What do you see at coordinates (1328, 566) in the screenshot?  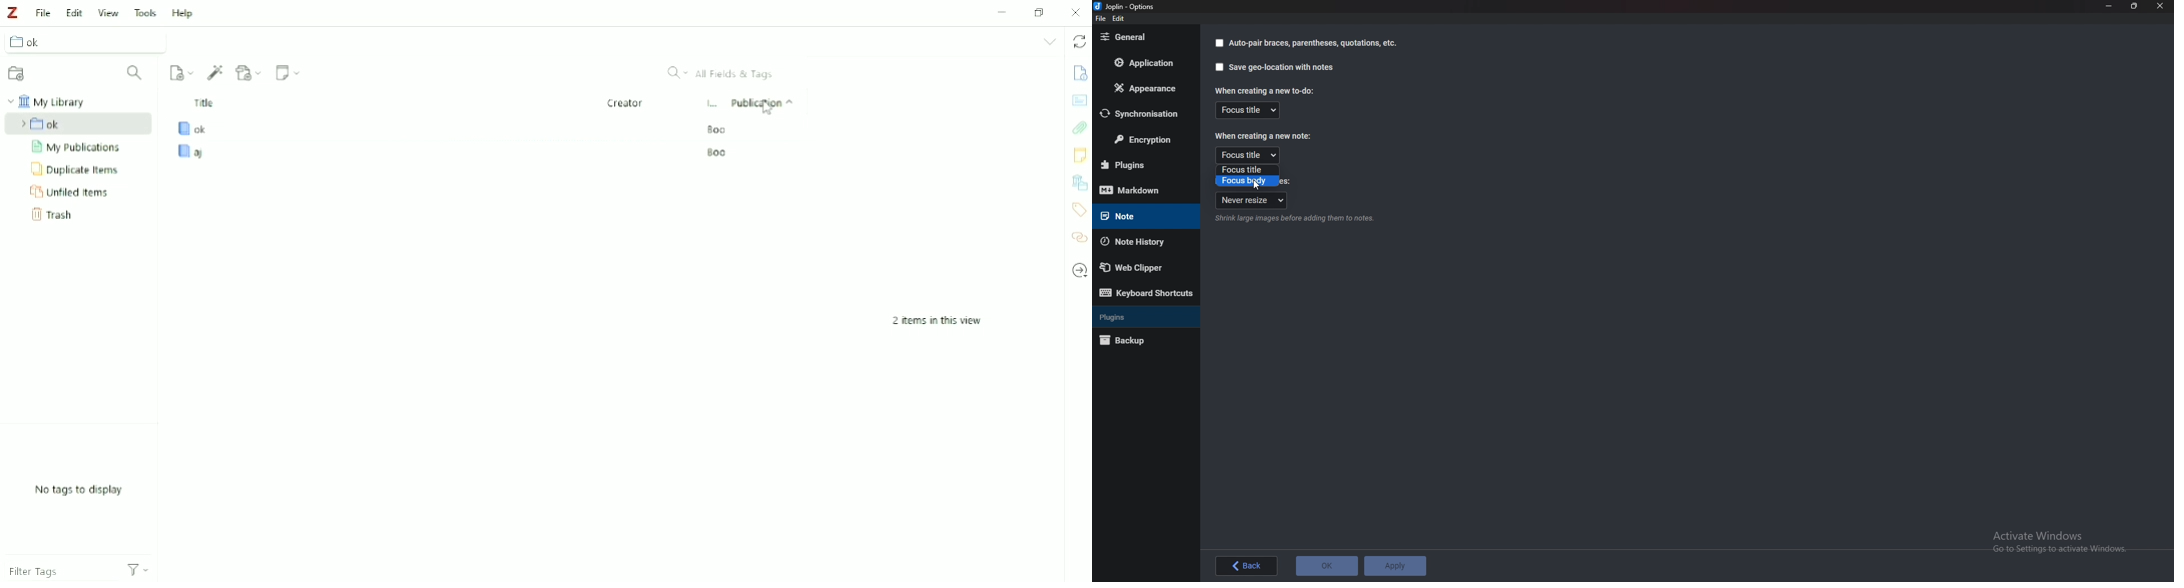 I see `o K` at bounding box center [1328, 566].